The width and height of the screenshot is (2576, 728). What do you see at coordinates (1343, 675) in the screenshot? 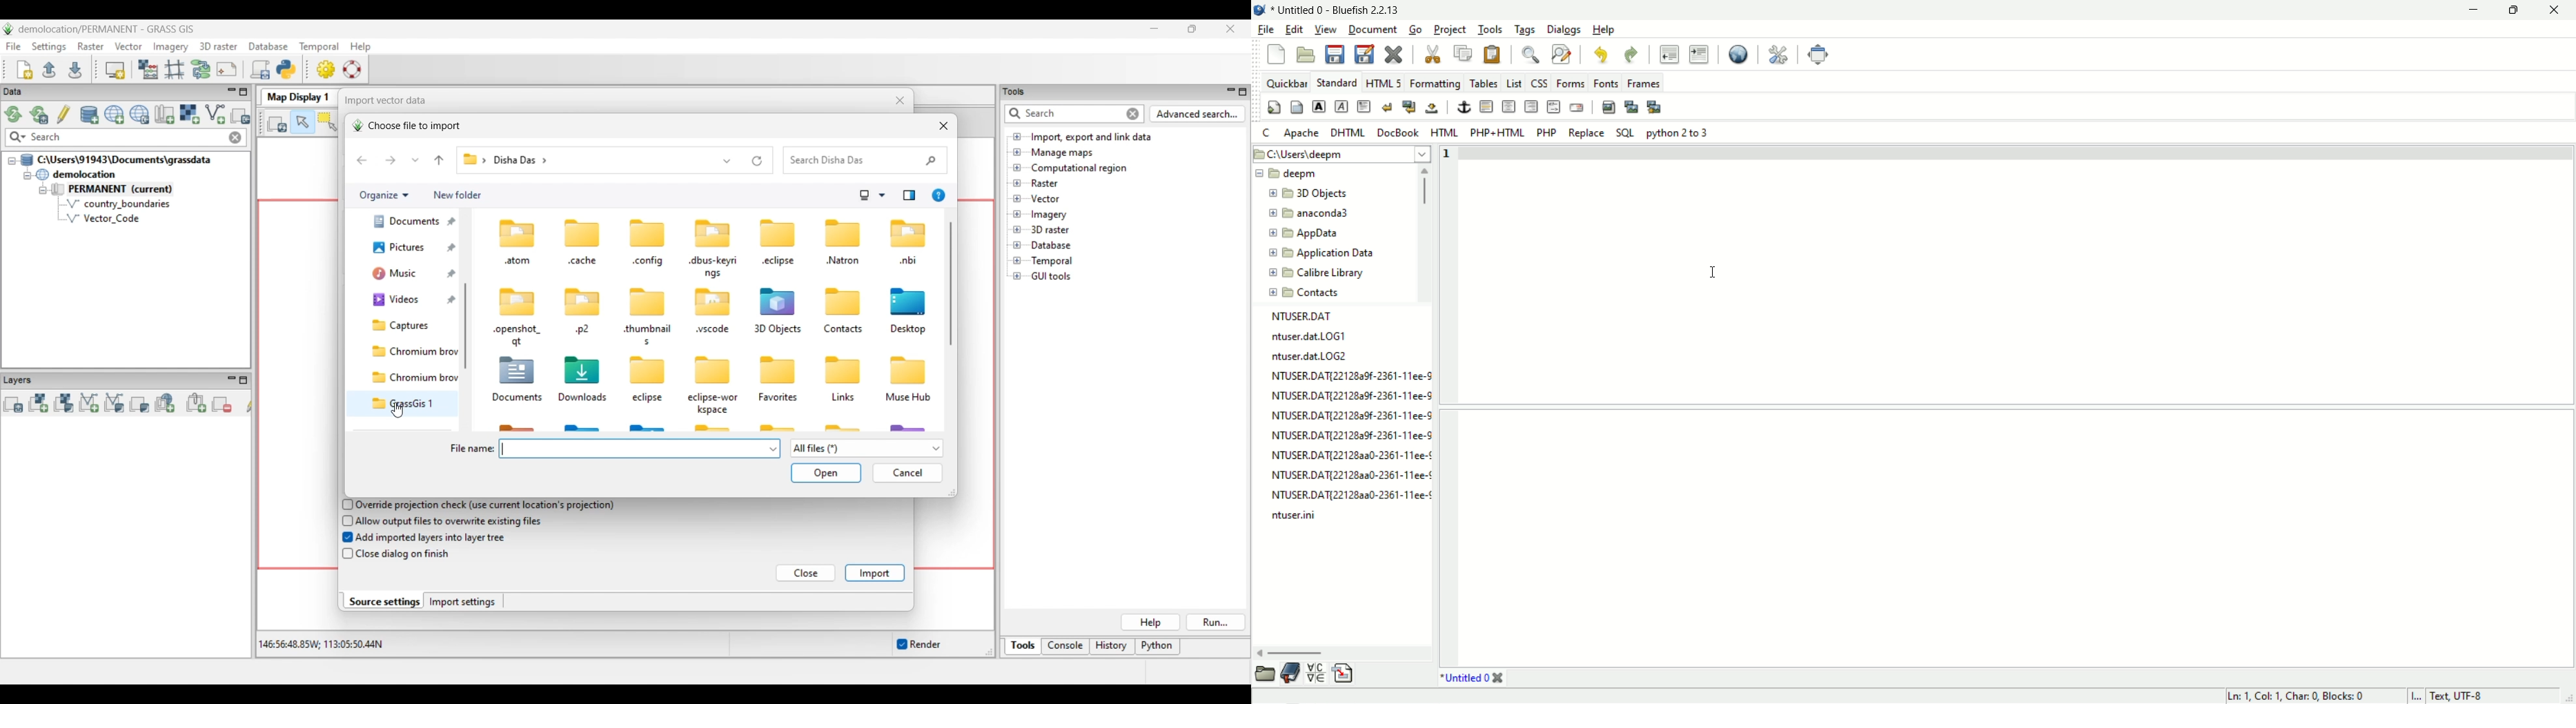
I see `snippets` at bounding box center [1343, 675].